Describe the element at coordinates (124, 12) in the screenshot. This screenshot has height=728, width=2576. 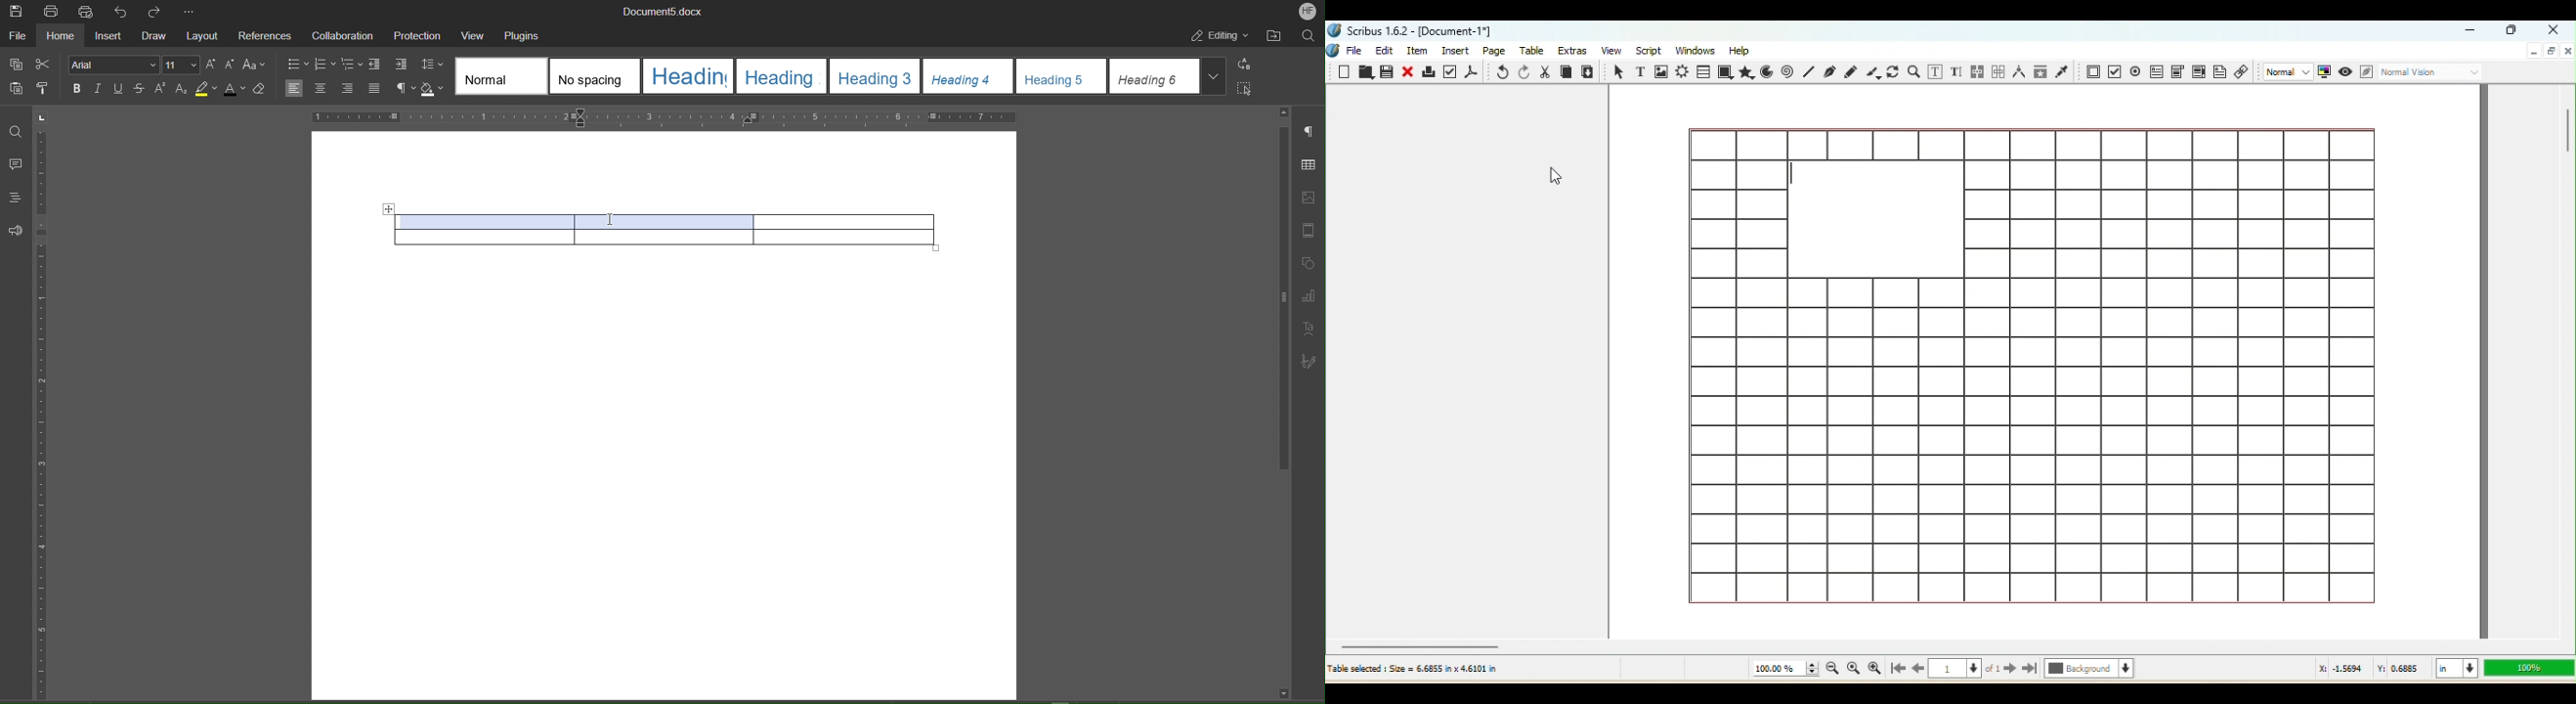
I see `Undo` at that location.